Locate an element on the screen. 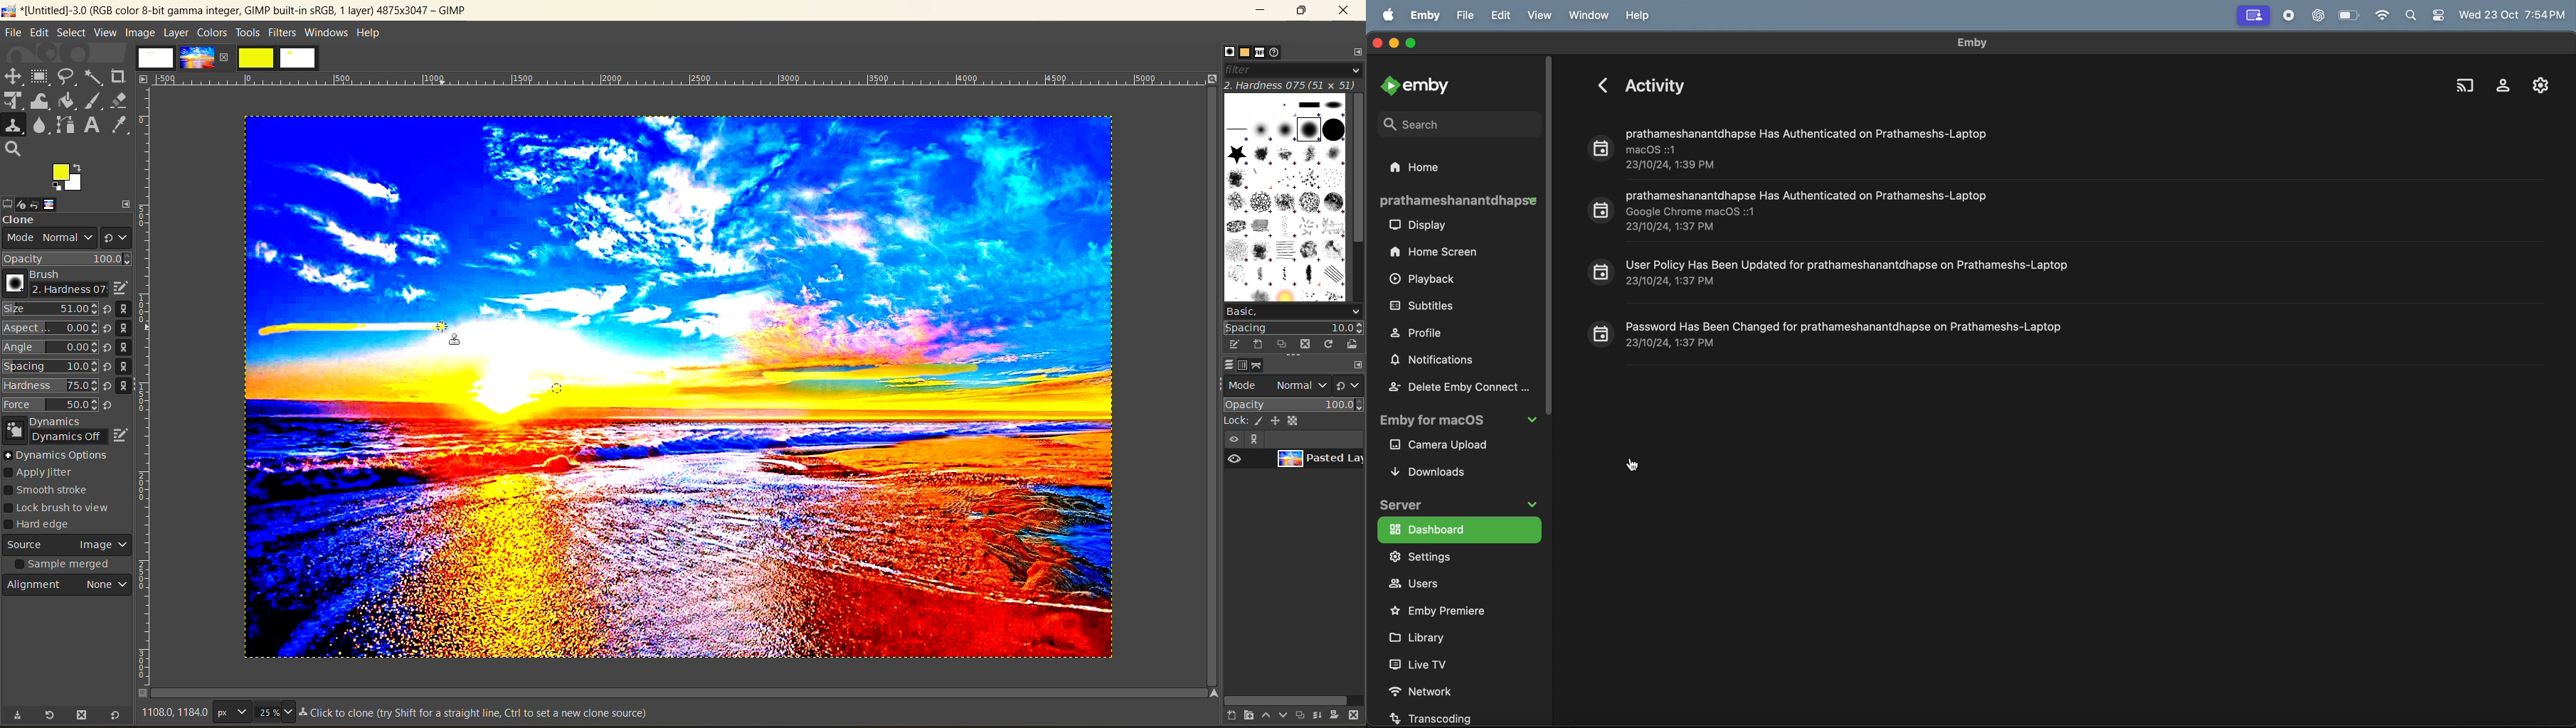 This screenshot has width=2576, height=728. mirror is located at coordinates (2253, 16).